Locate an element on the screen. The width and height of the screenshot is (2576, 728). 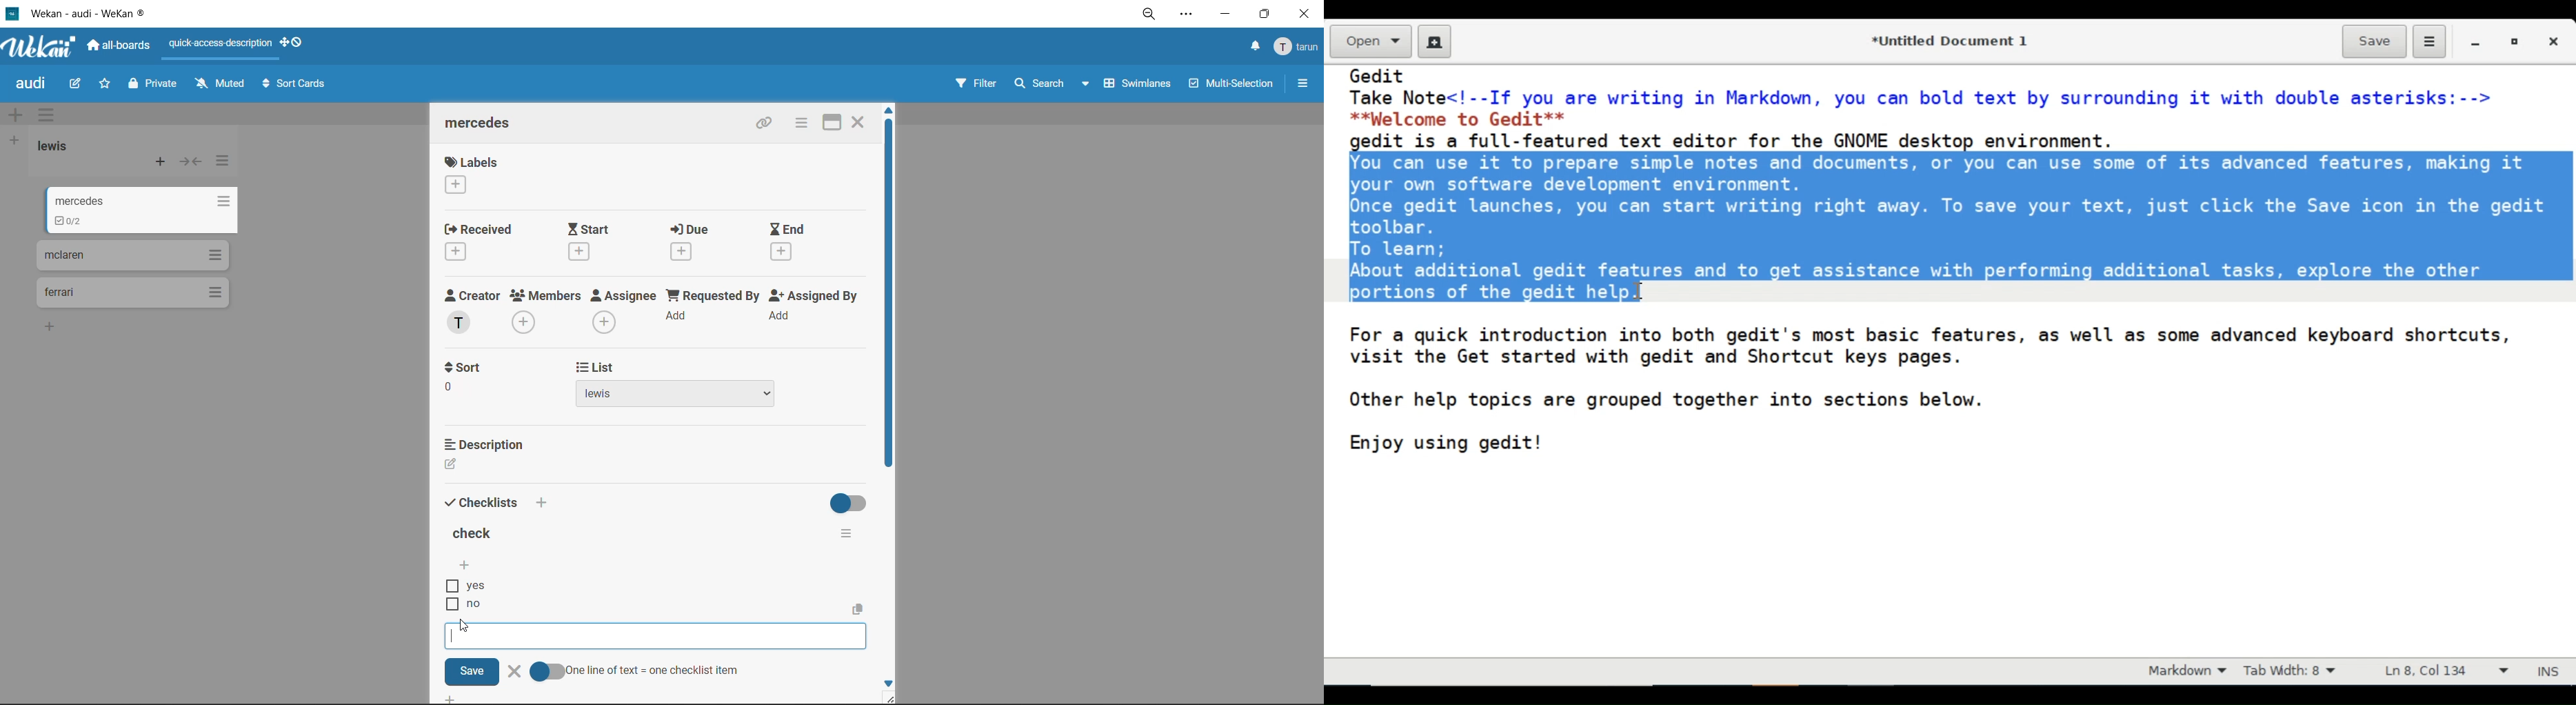
list actions is located at coordinates (216, 201).